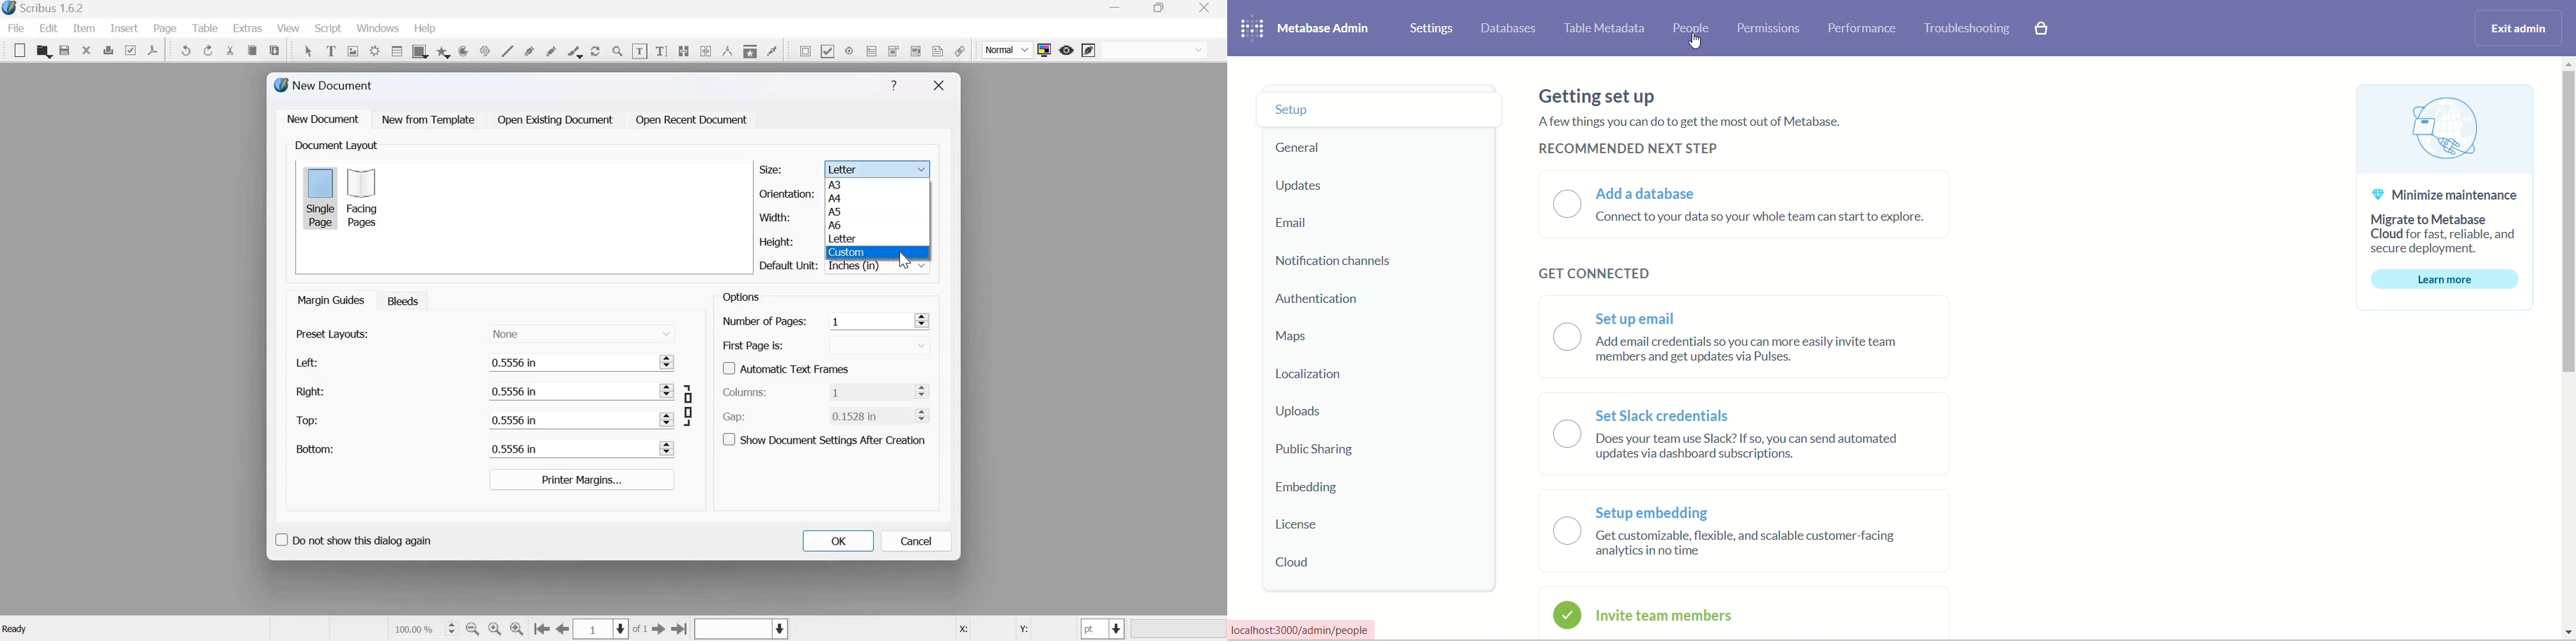 The width and height of the screenshot is (2576, 644). What do you see at coordinates (352, 538) in the screenshot?
I see `Do not show this dialog again` at bounding box center [352, 538].